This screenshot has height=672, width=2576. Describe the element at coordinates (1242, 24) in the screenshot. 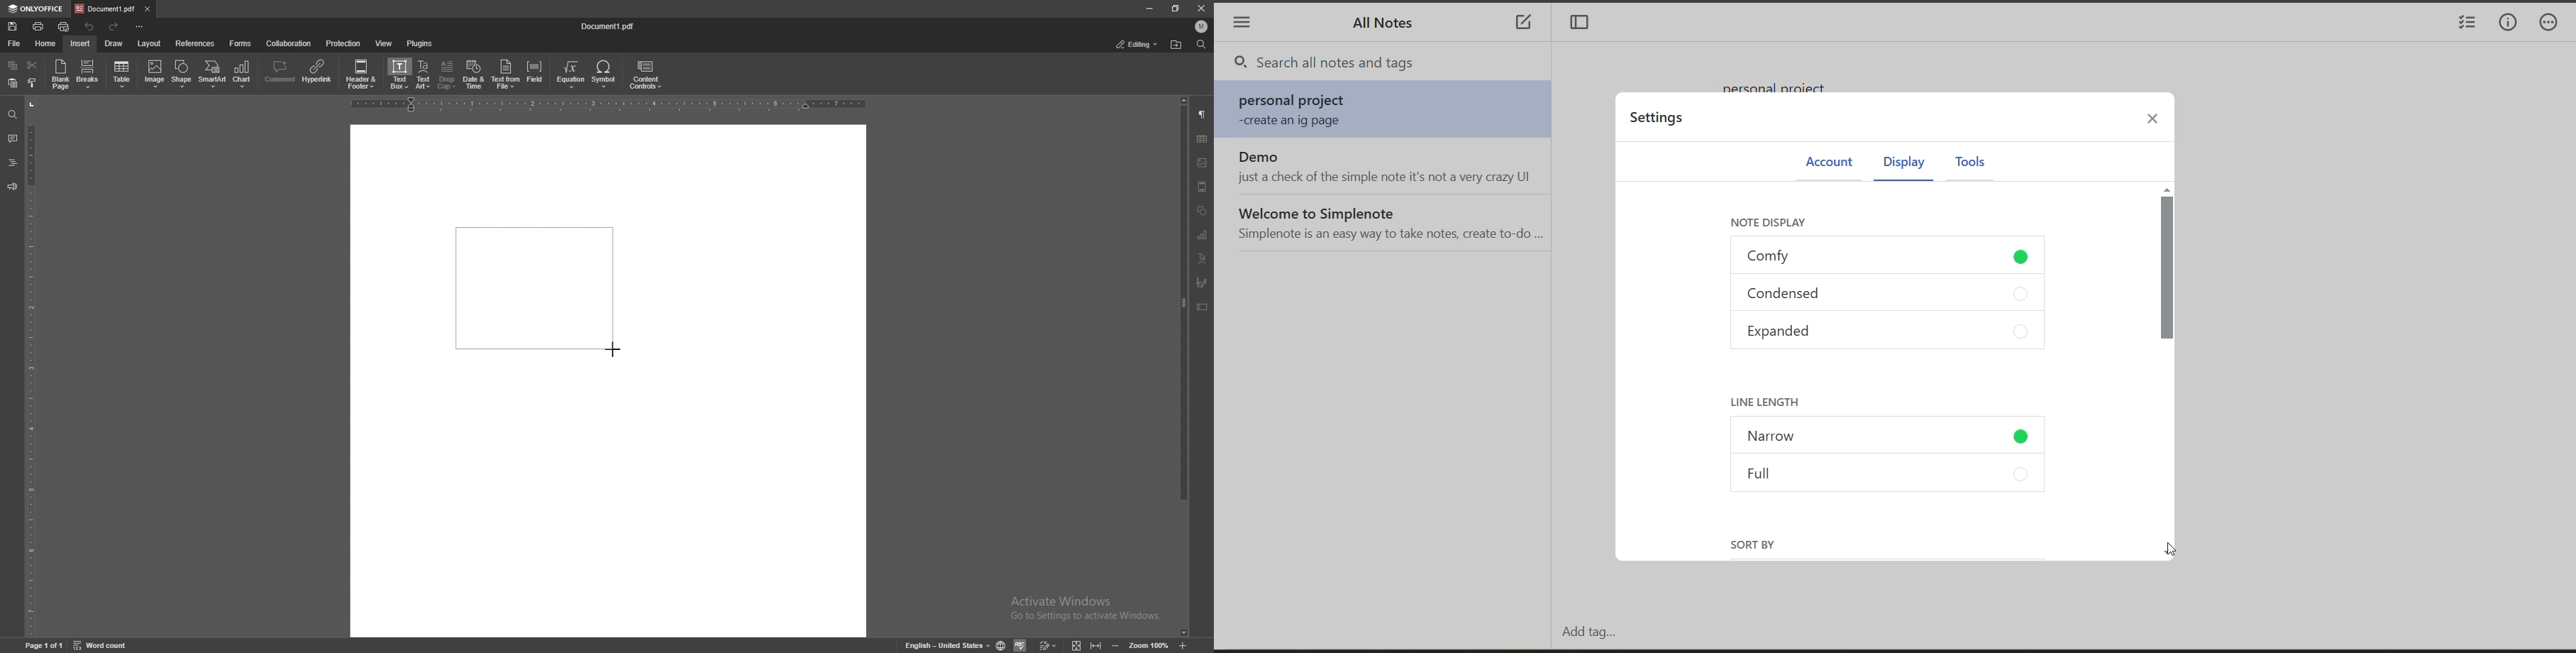

I see `menu` at that location.